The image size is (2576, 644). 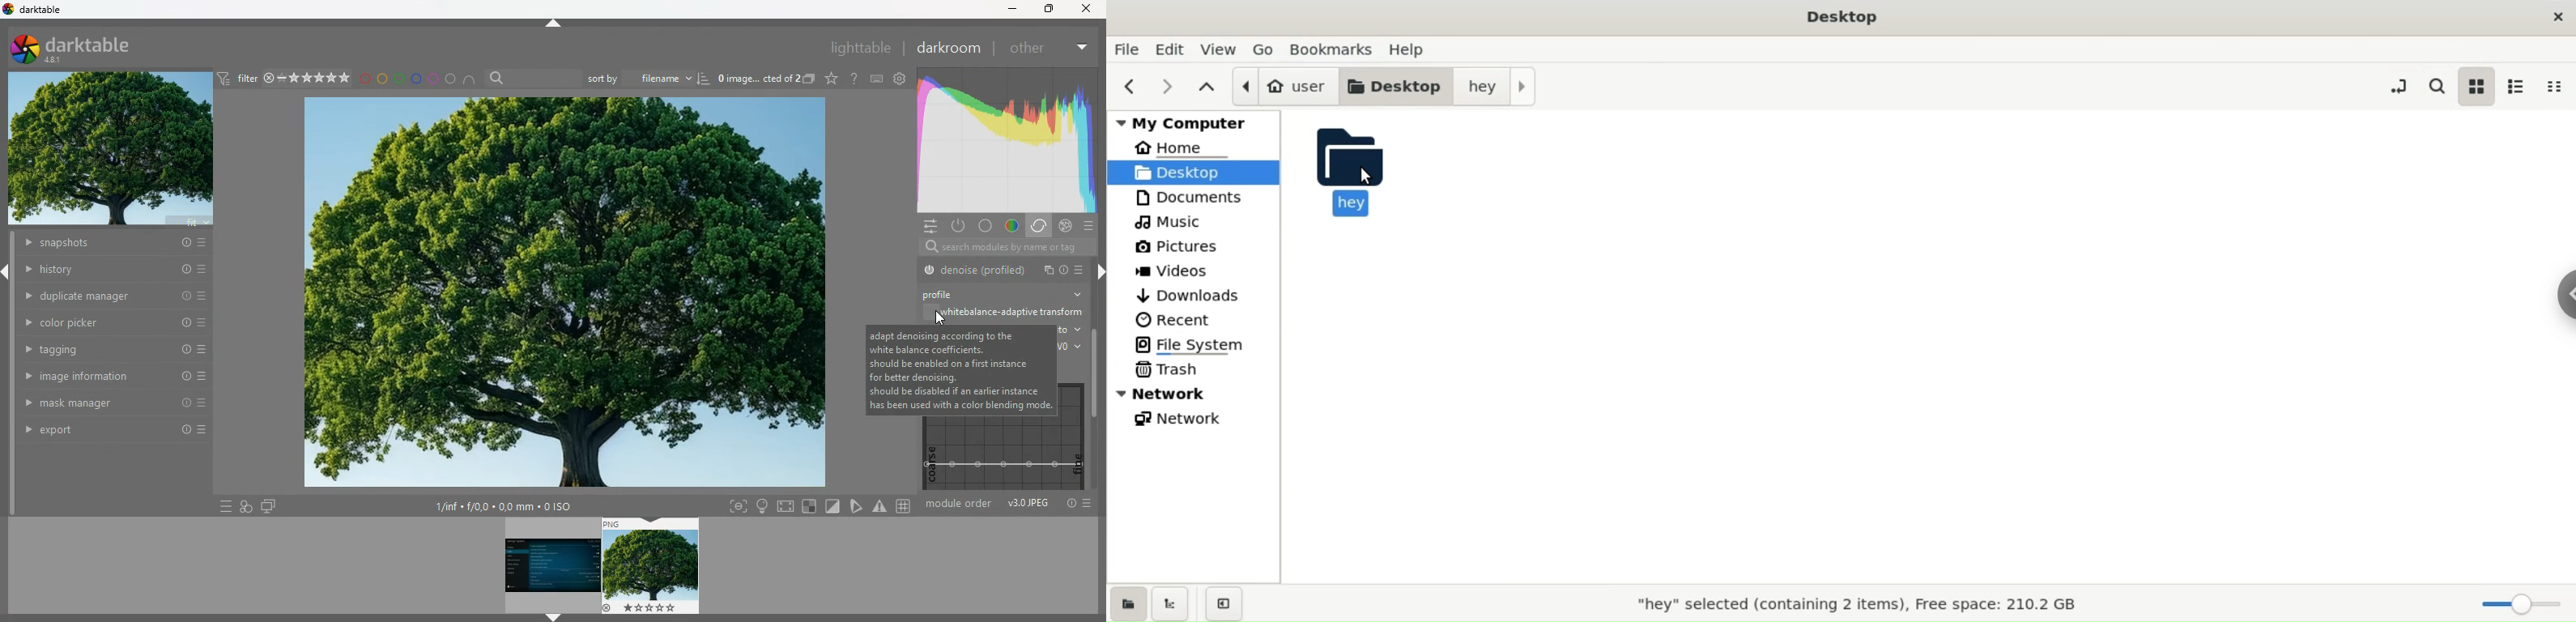 I want to click on list view, so click(x=2520, y=87).